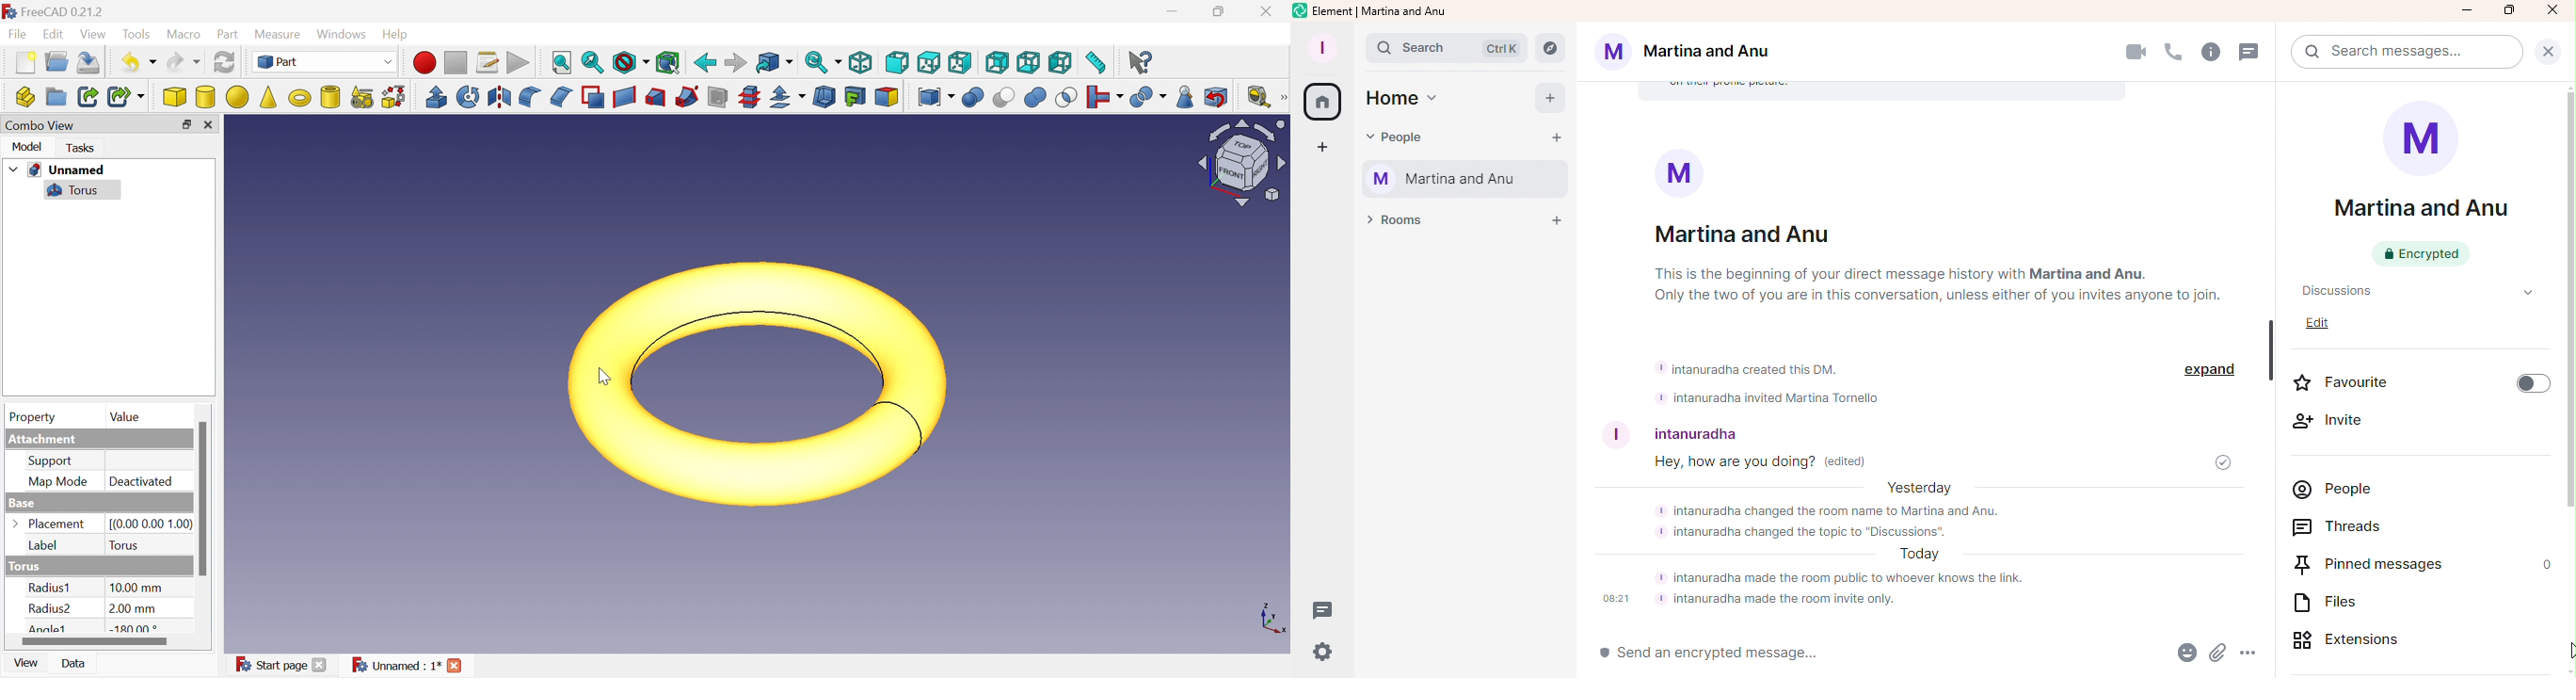 The image size is (2576, 700). Describe the element at coordinates (48, 628) in the screenshot. I see `Angle1` at that location.